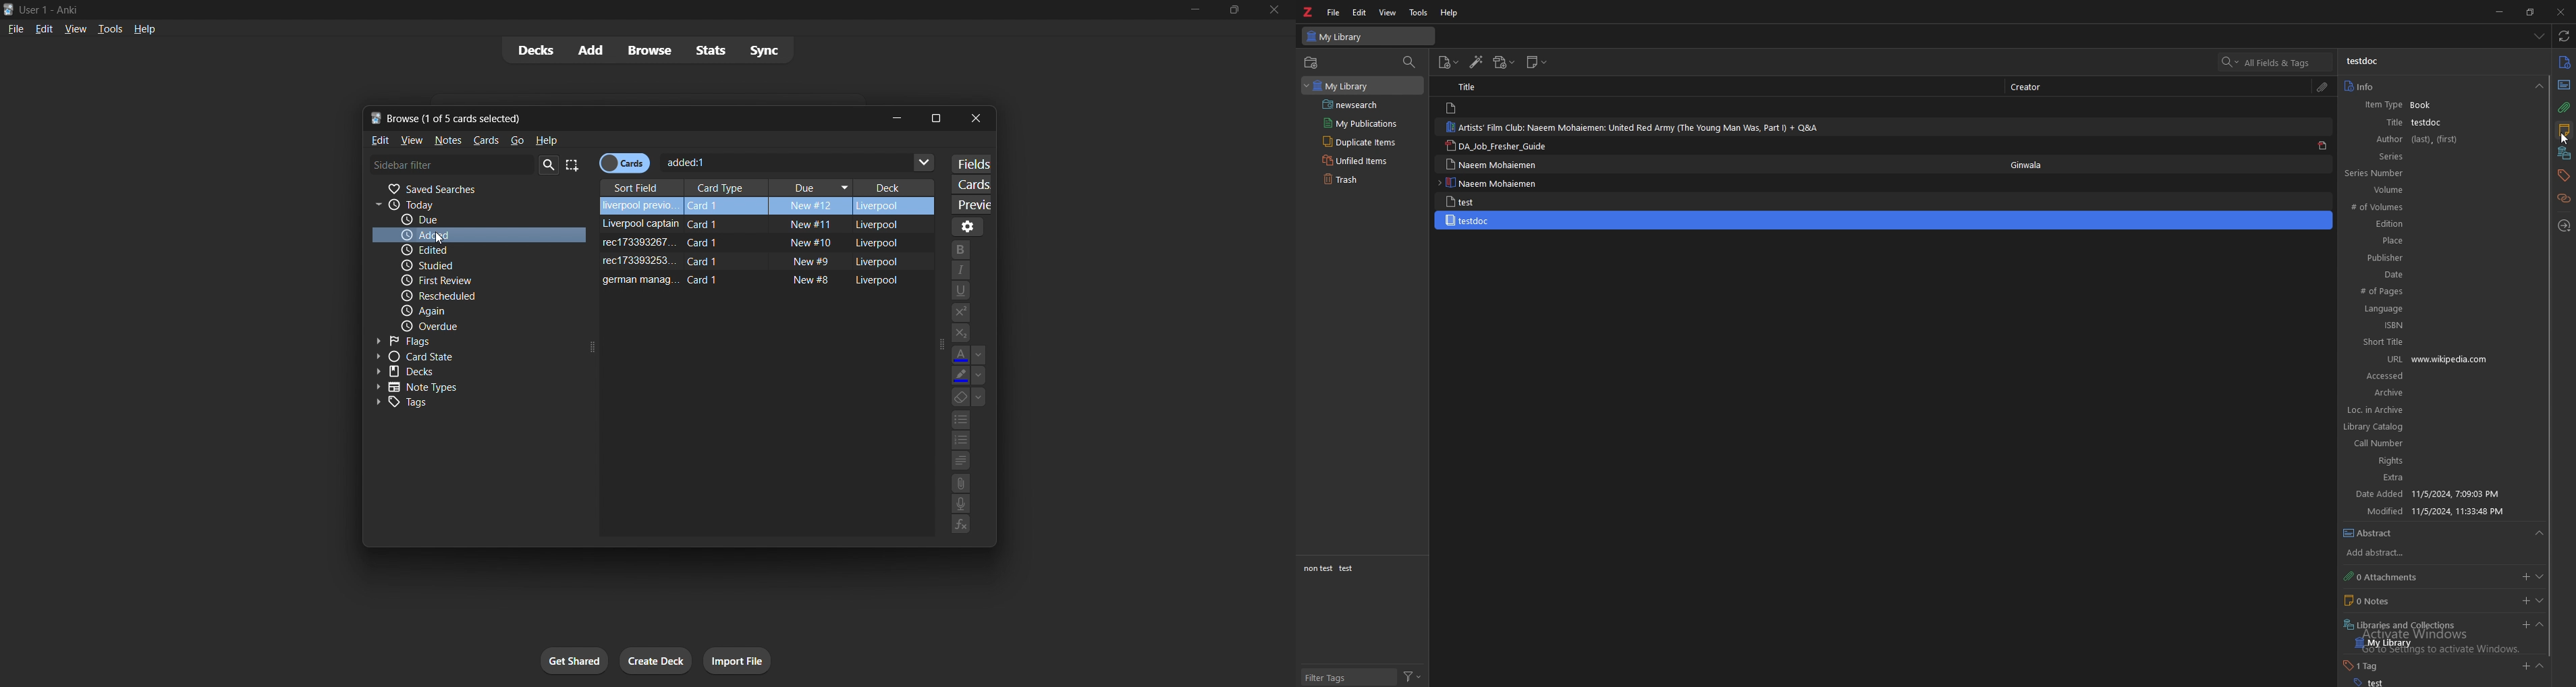 The height and width of the screenshot is (700, 2576). Describe the element at coordinates (2560, 11) in the screenshot. I see `close` at that location.